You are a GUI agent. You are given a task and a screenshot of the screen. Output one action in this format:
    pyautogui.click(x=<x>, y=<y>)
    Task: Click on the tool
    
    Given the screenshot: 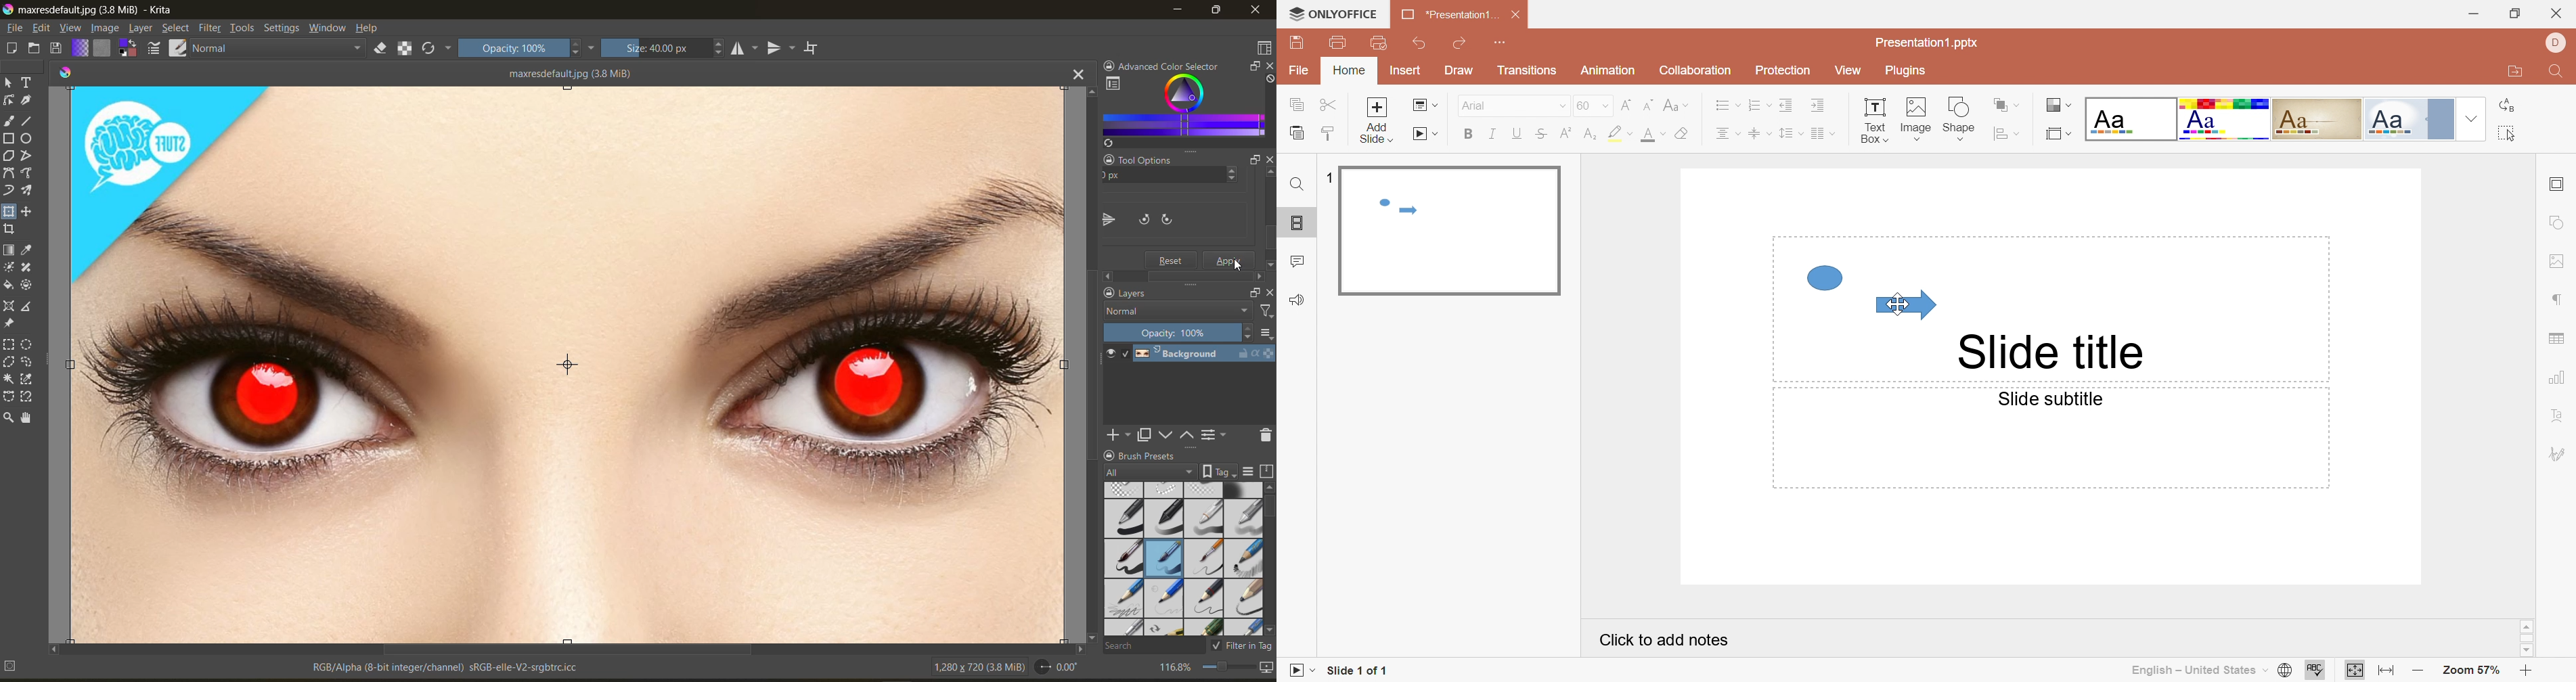 What is the action you would take?
    pyautogui.click(x=27, y=308)
    